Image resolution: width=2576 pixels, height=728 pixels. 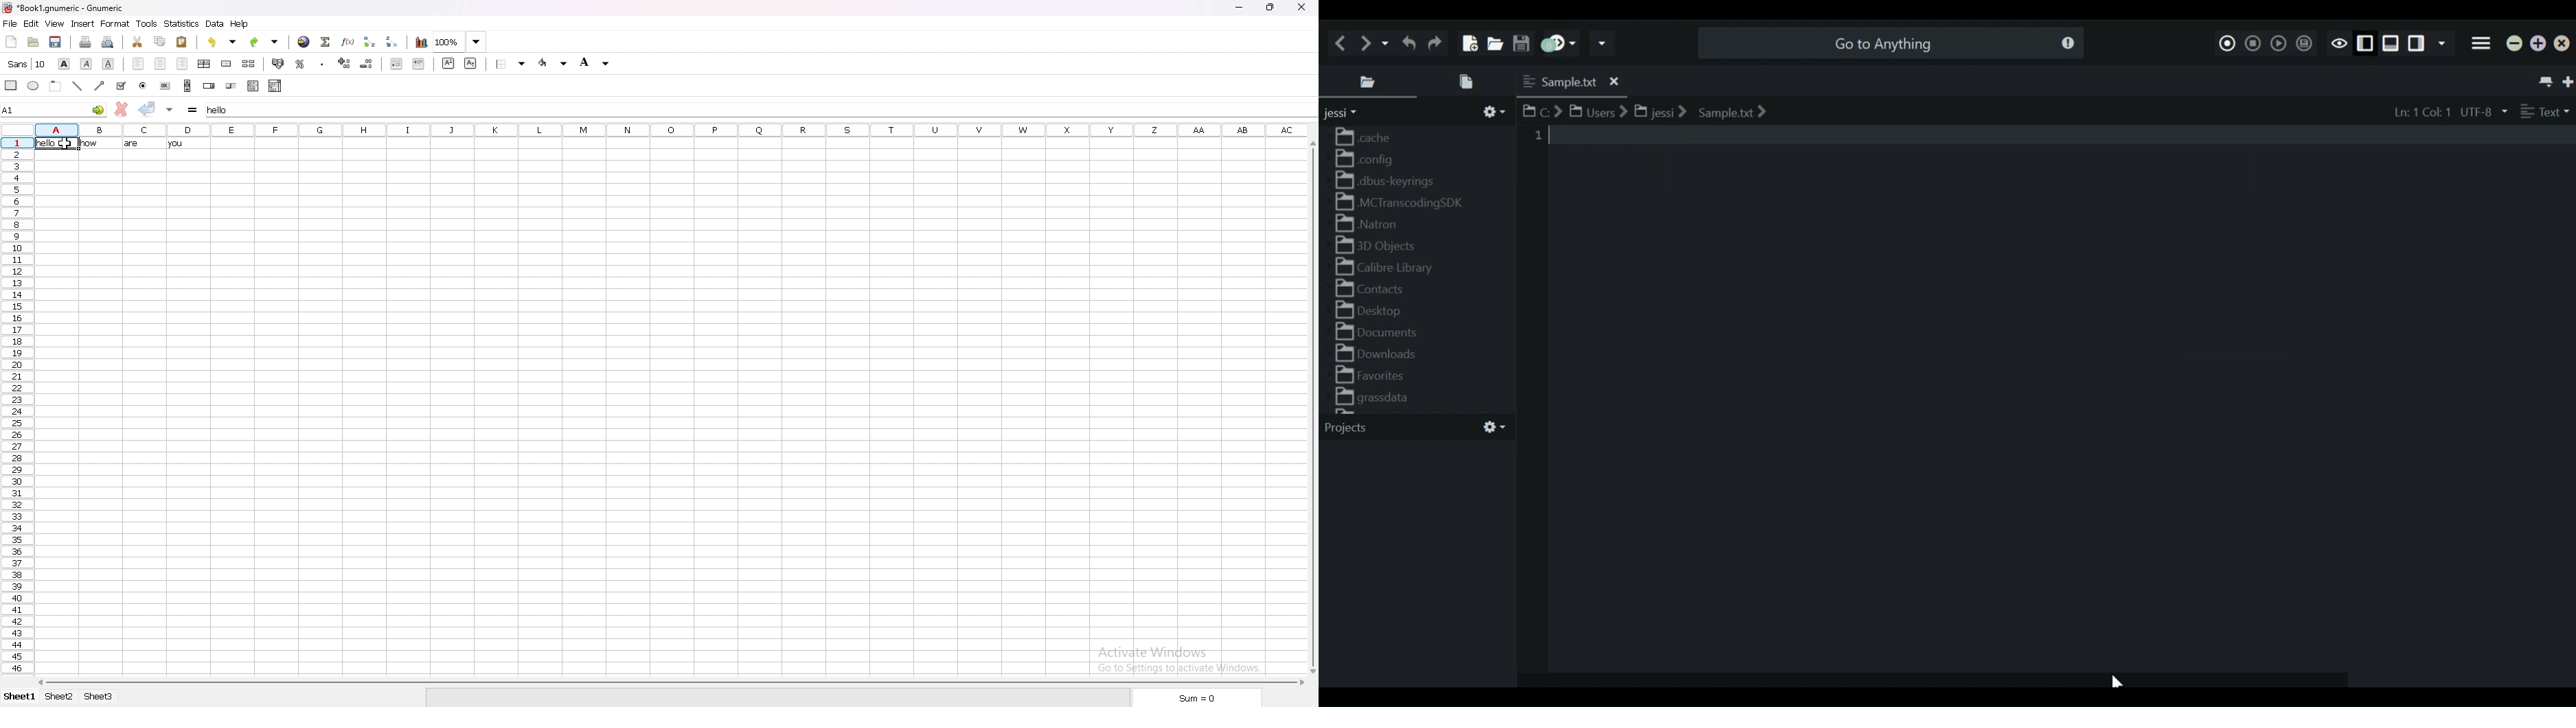 What do you see at coordinates (253, 86) in the screenshot?
I see `list` at bounding box center [253, 86].